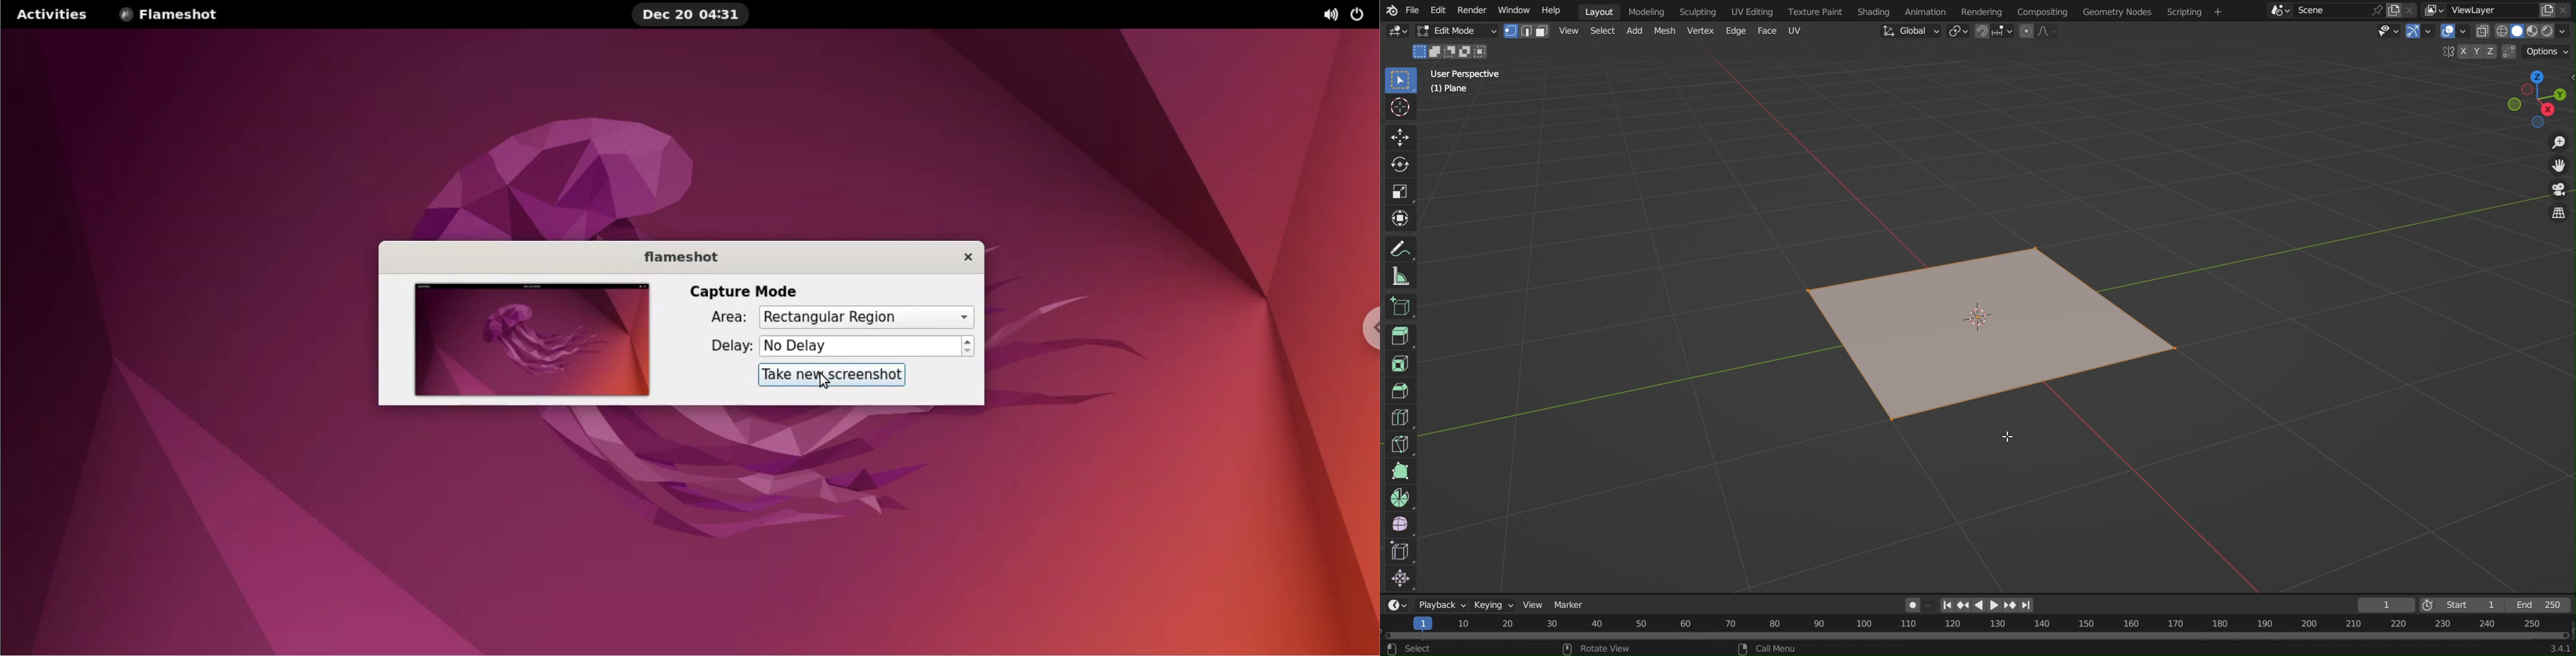 This screenshot has height=672, width=2576. Describe the element at coordinates (1633, 32) in the screenshot. I see `Add` at that location.